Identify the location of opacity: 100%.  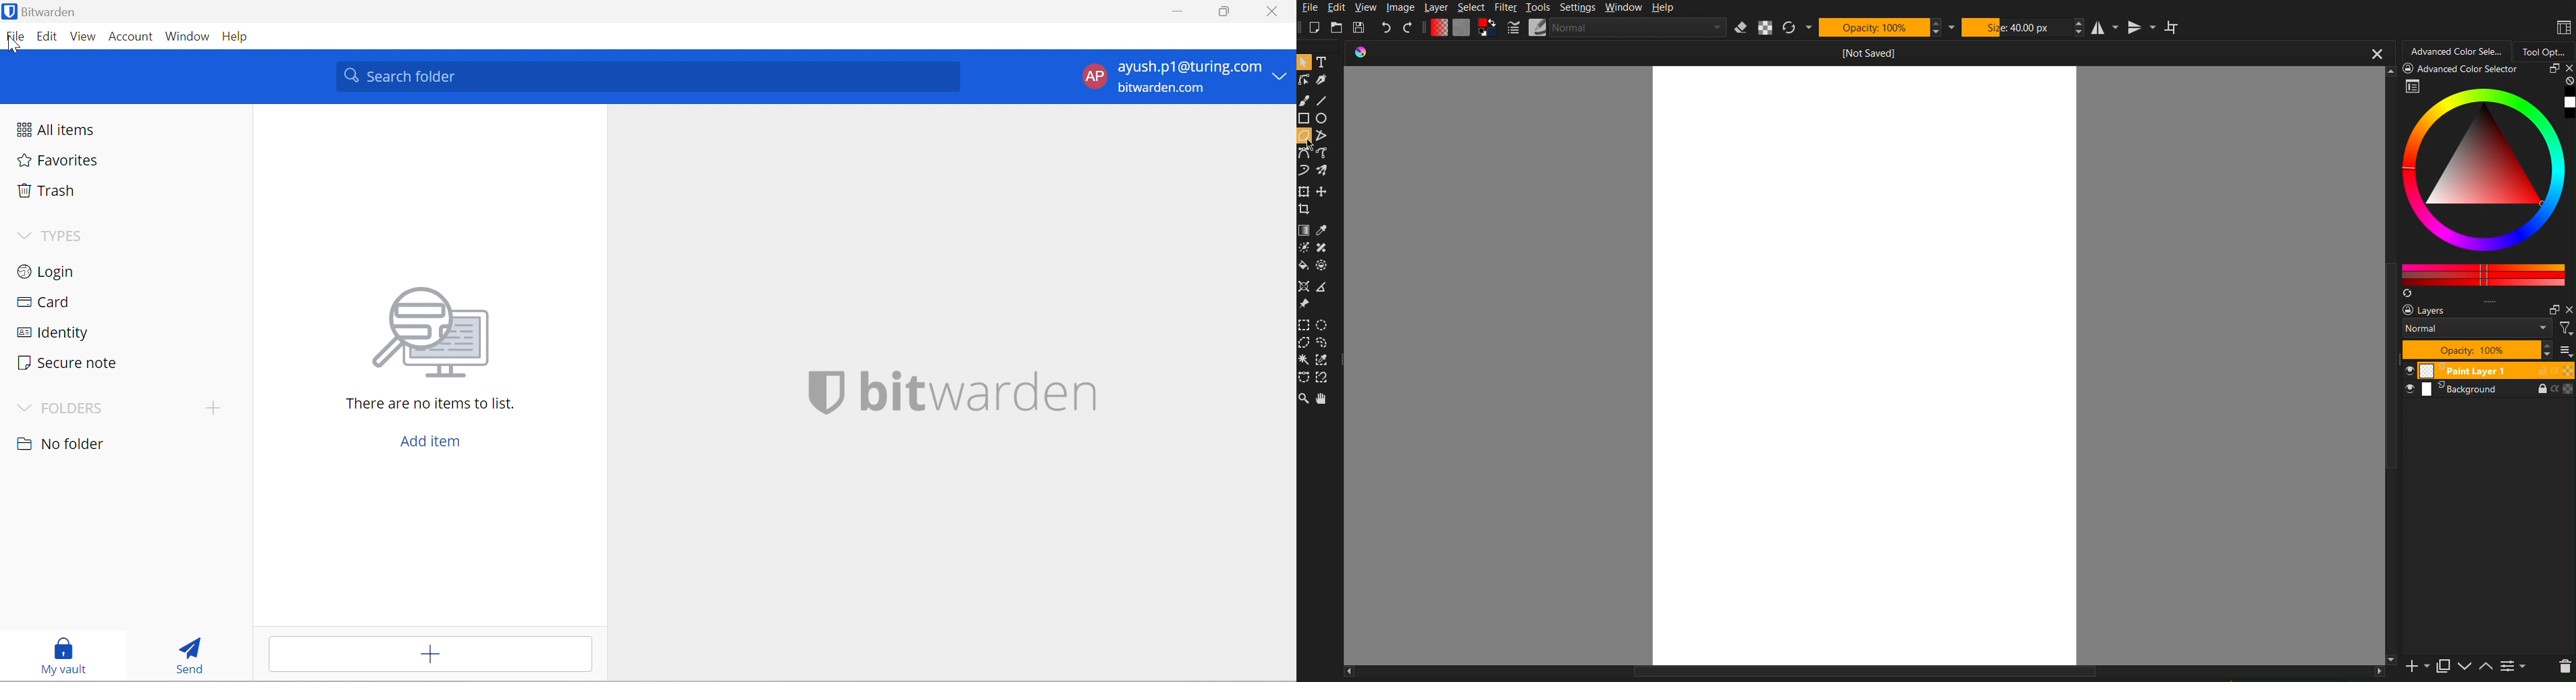
(2476, 349).